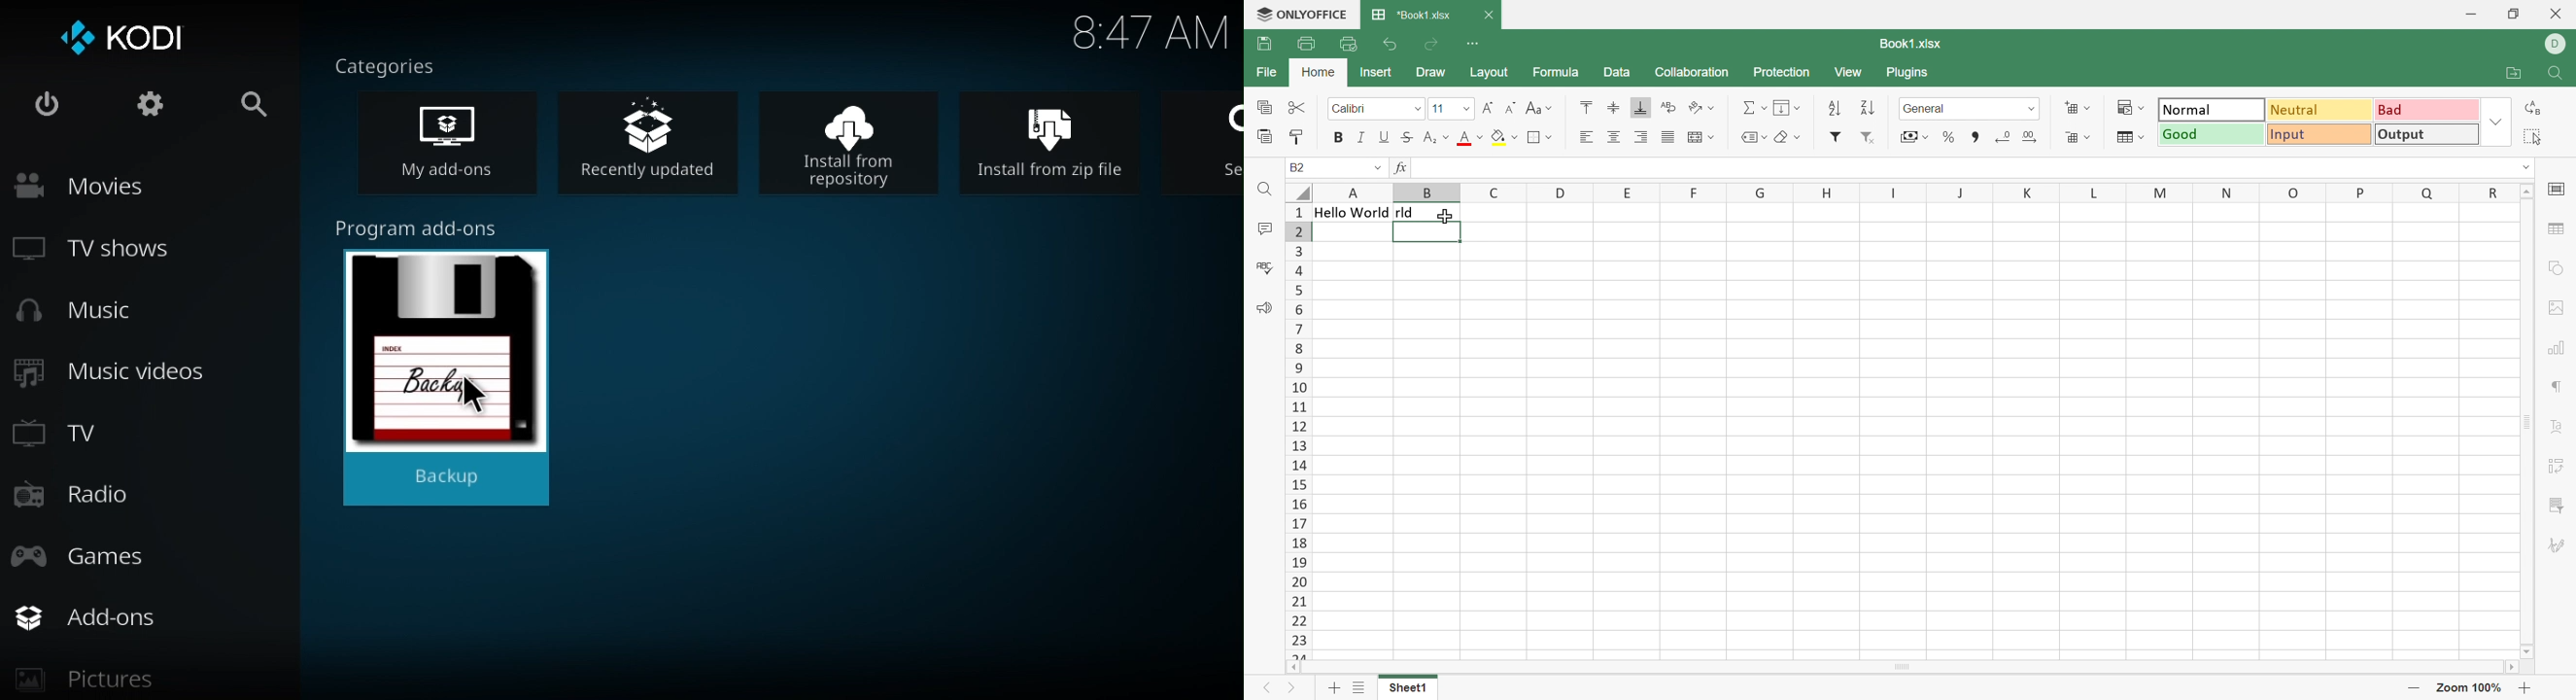 The image size is (2576, 700). I want to click on backup add-on, so click(453, 368).